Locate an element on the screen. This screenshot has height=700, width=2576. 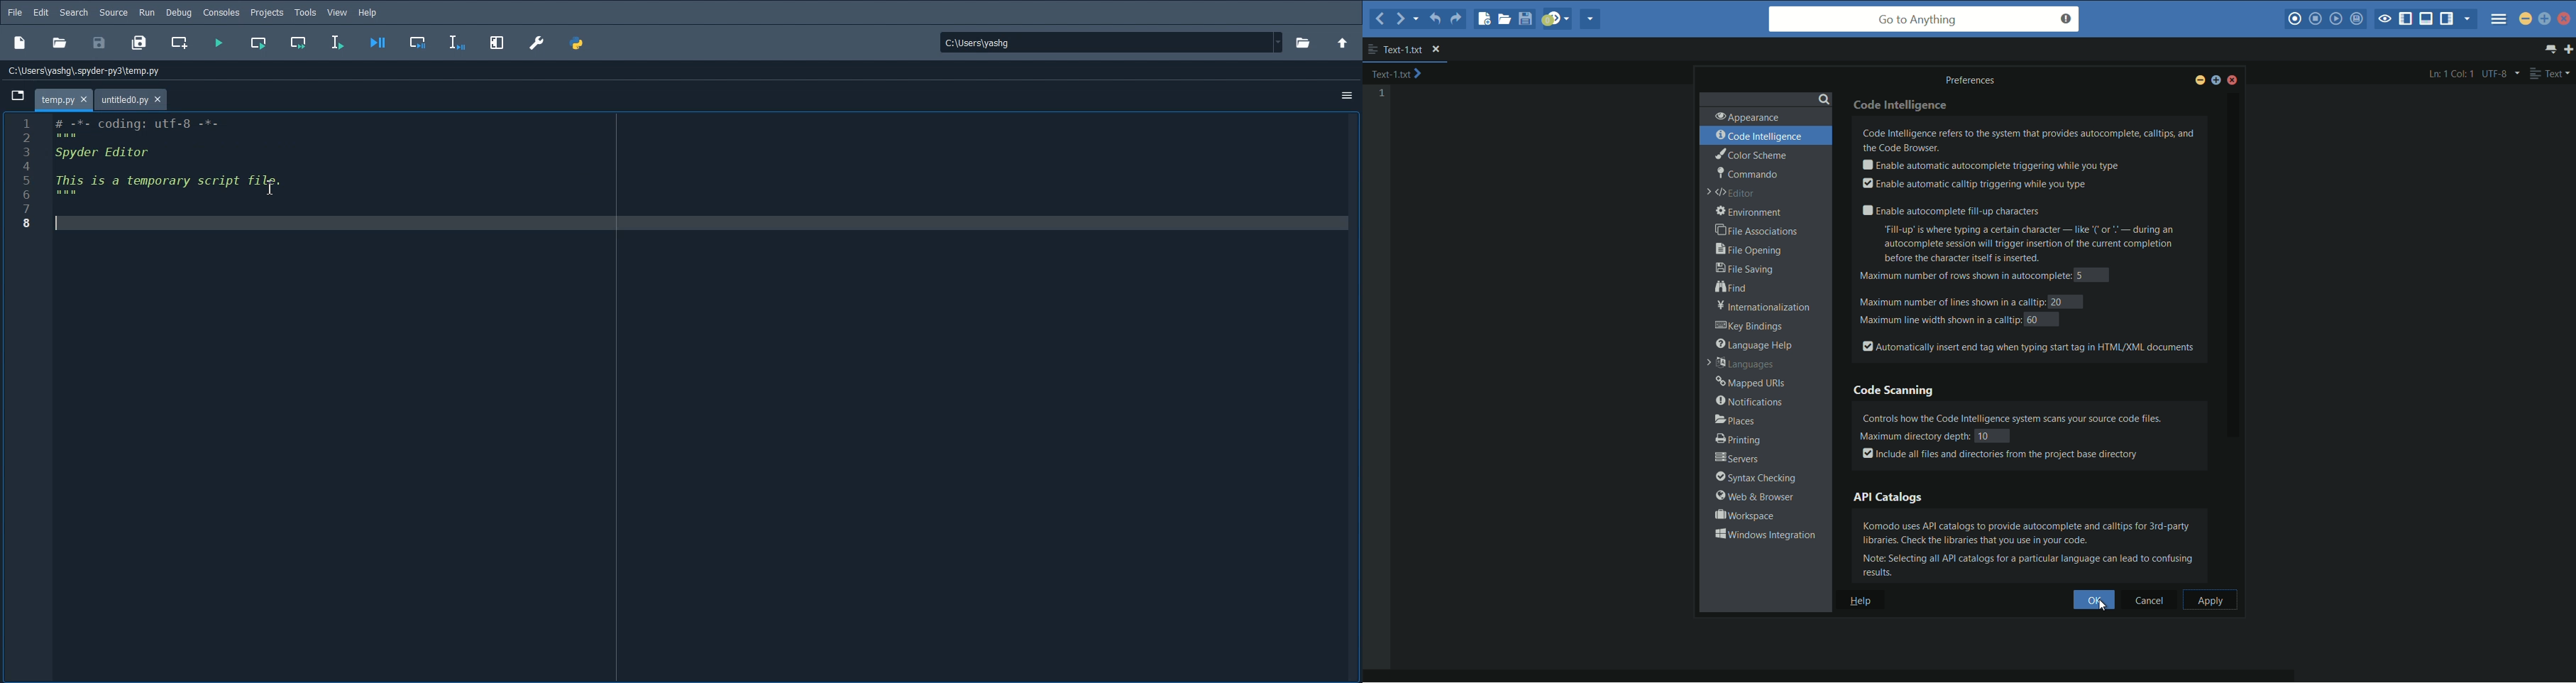
Change the parent directory is located at coordinates (1344, 41).